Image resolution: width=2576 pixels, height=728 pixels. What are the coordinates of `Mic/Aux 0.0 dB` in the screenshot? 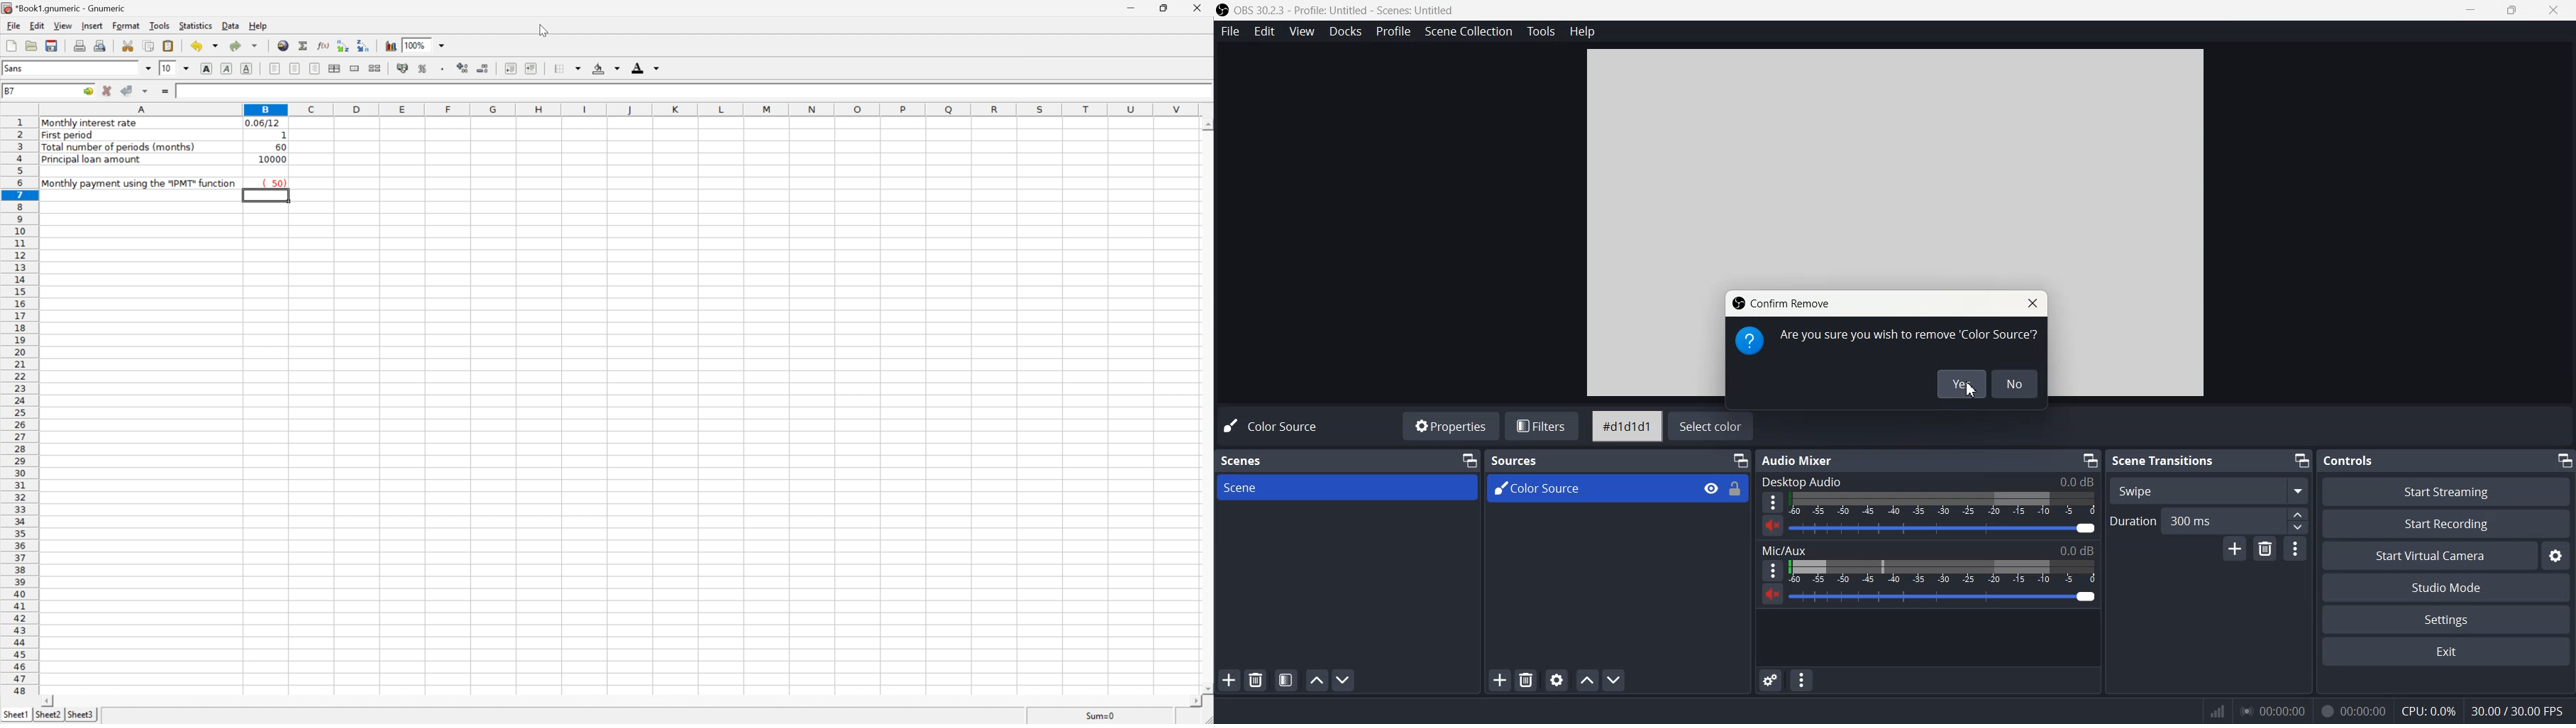 It's located at (1928, 548).